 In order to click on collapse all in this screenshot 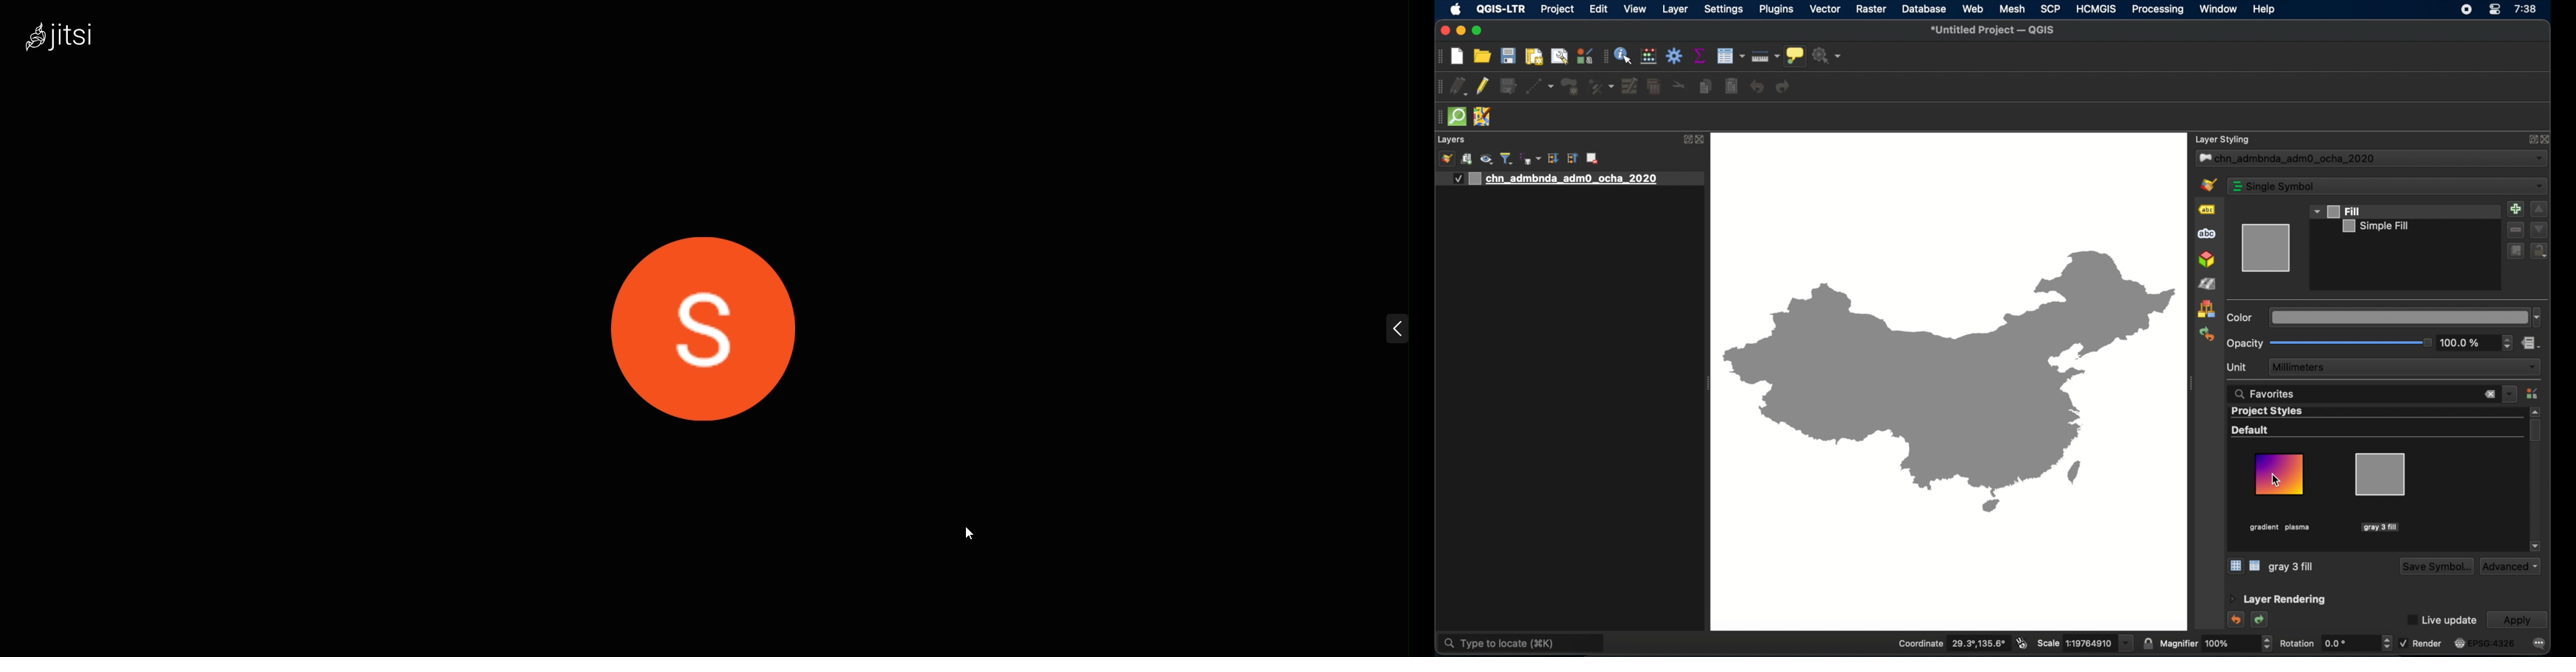, I will do `click(1573, 158)`.